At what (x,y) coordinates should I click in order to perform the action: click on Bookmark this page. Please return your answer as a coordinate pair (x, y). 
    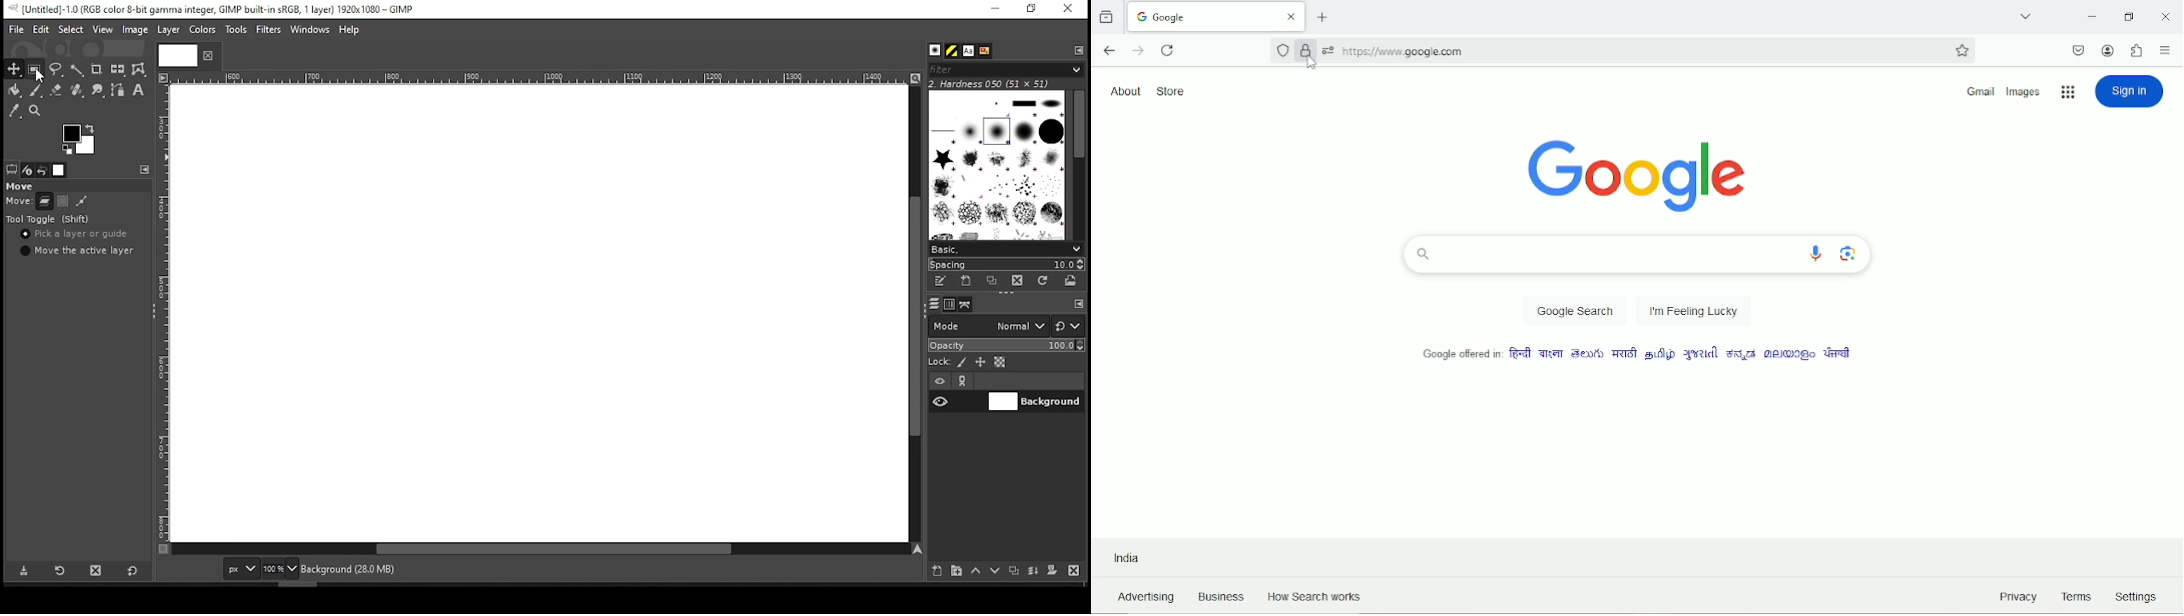
    Looking at the image, I should click on (1962, 51).